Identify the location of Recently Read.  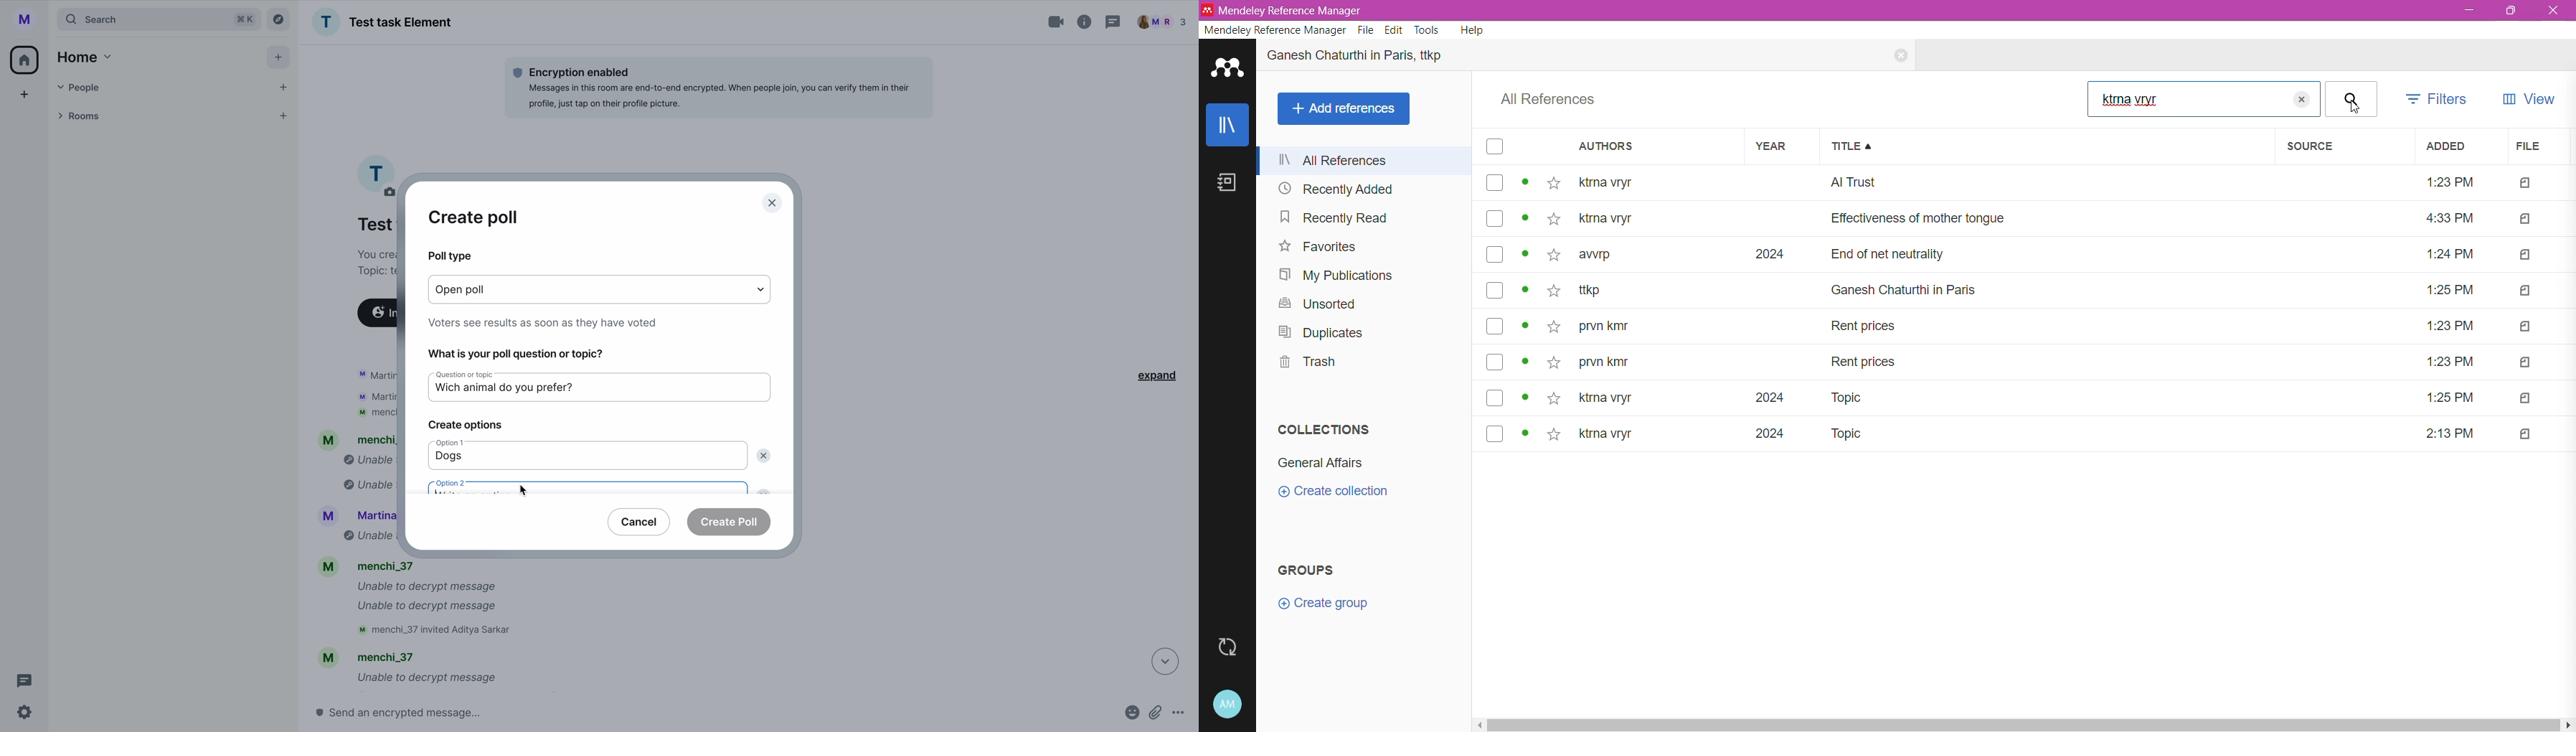
(1335, 219).